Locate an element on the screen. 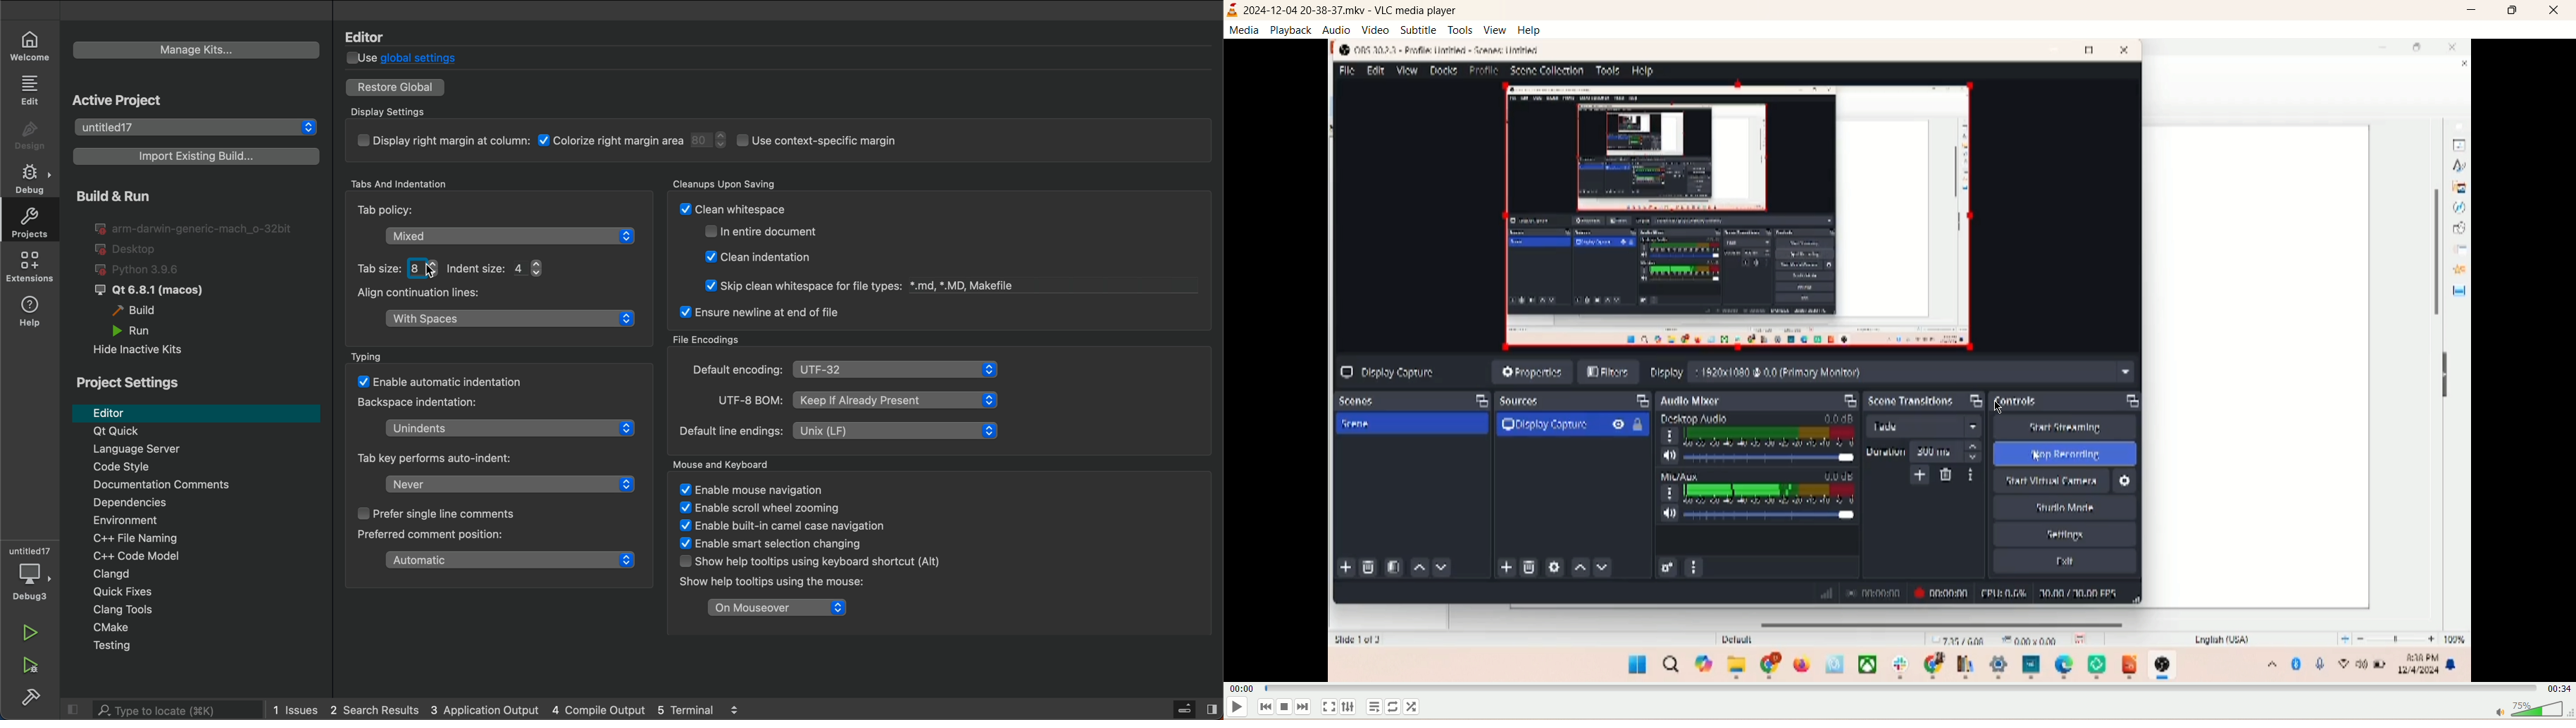 This screenshot has width=2576, height=728. search is located at coordinates (162, 709).